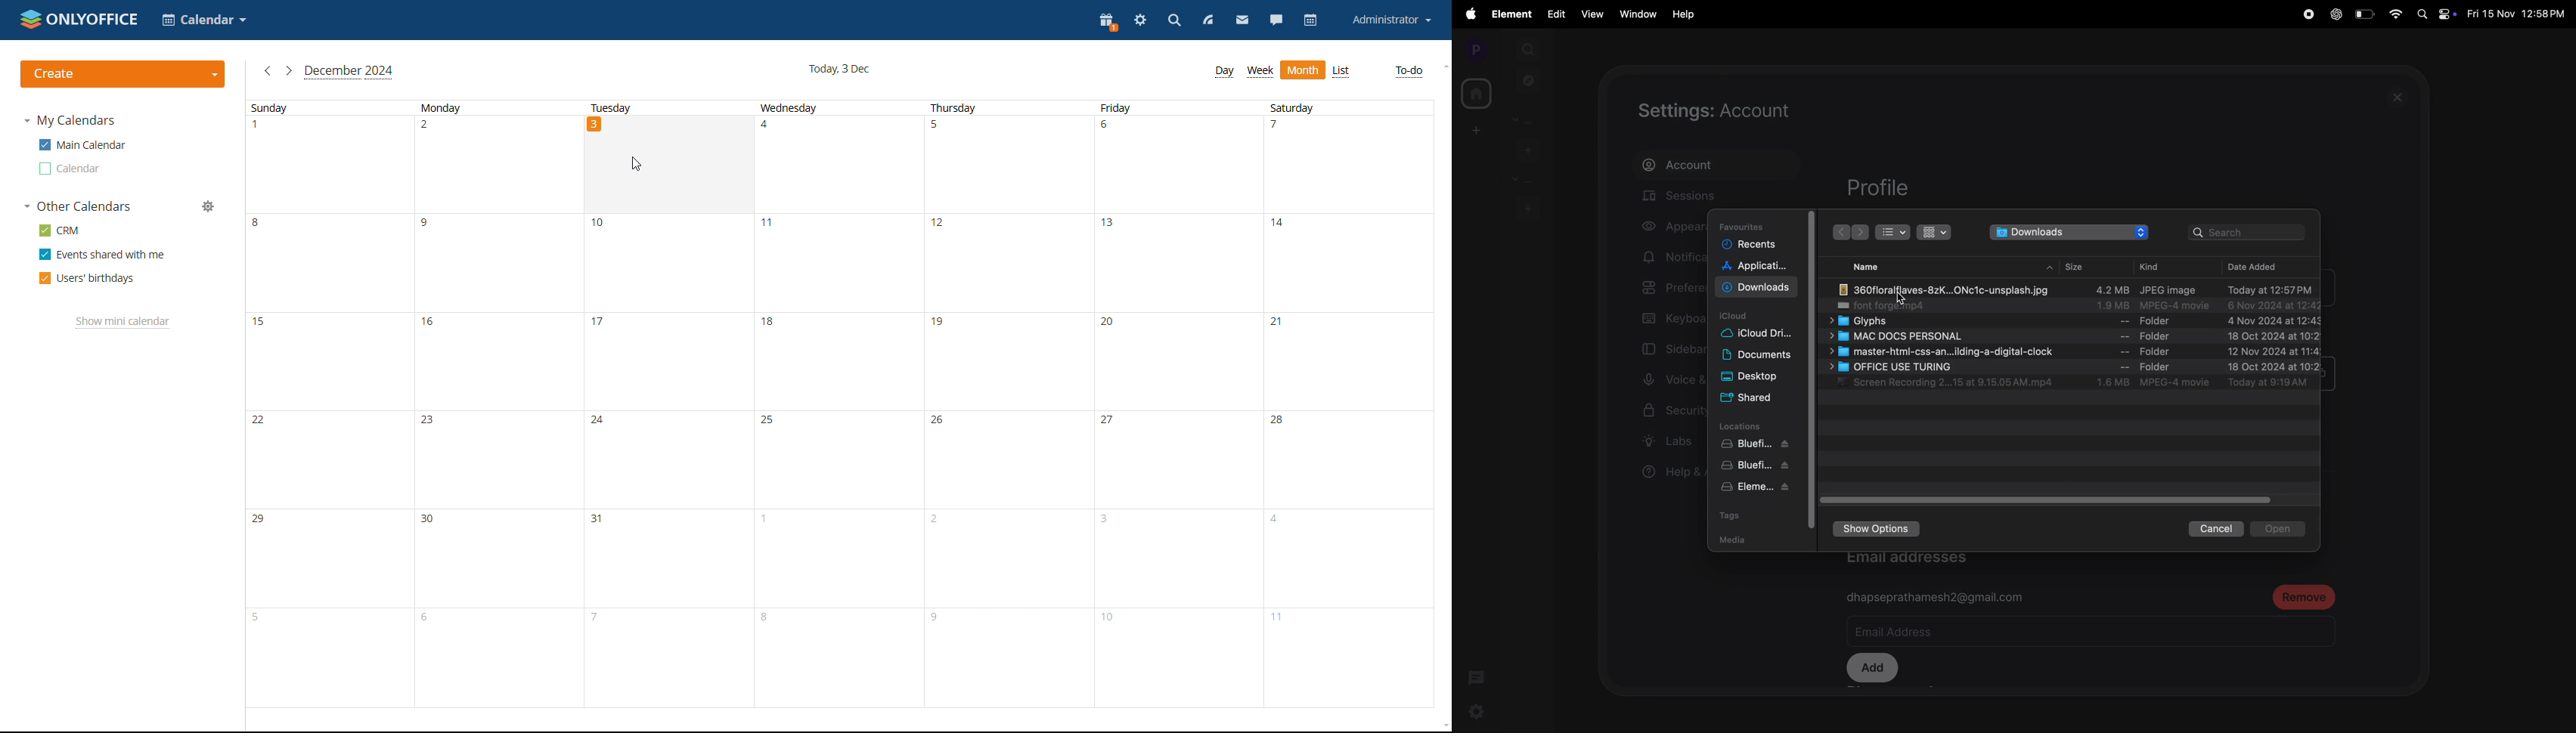  Describe the element at coordinates (1753, 515) in the screenshot. I see `tags` at that location.